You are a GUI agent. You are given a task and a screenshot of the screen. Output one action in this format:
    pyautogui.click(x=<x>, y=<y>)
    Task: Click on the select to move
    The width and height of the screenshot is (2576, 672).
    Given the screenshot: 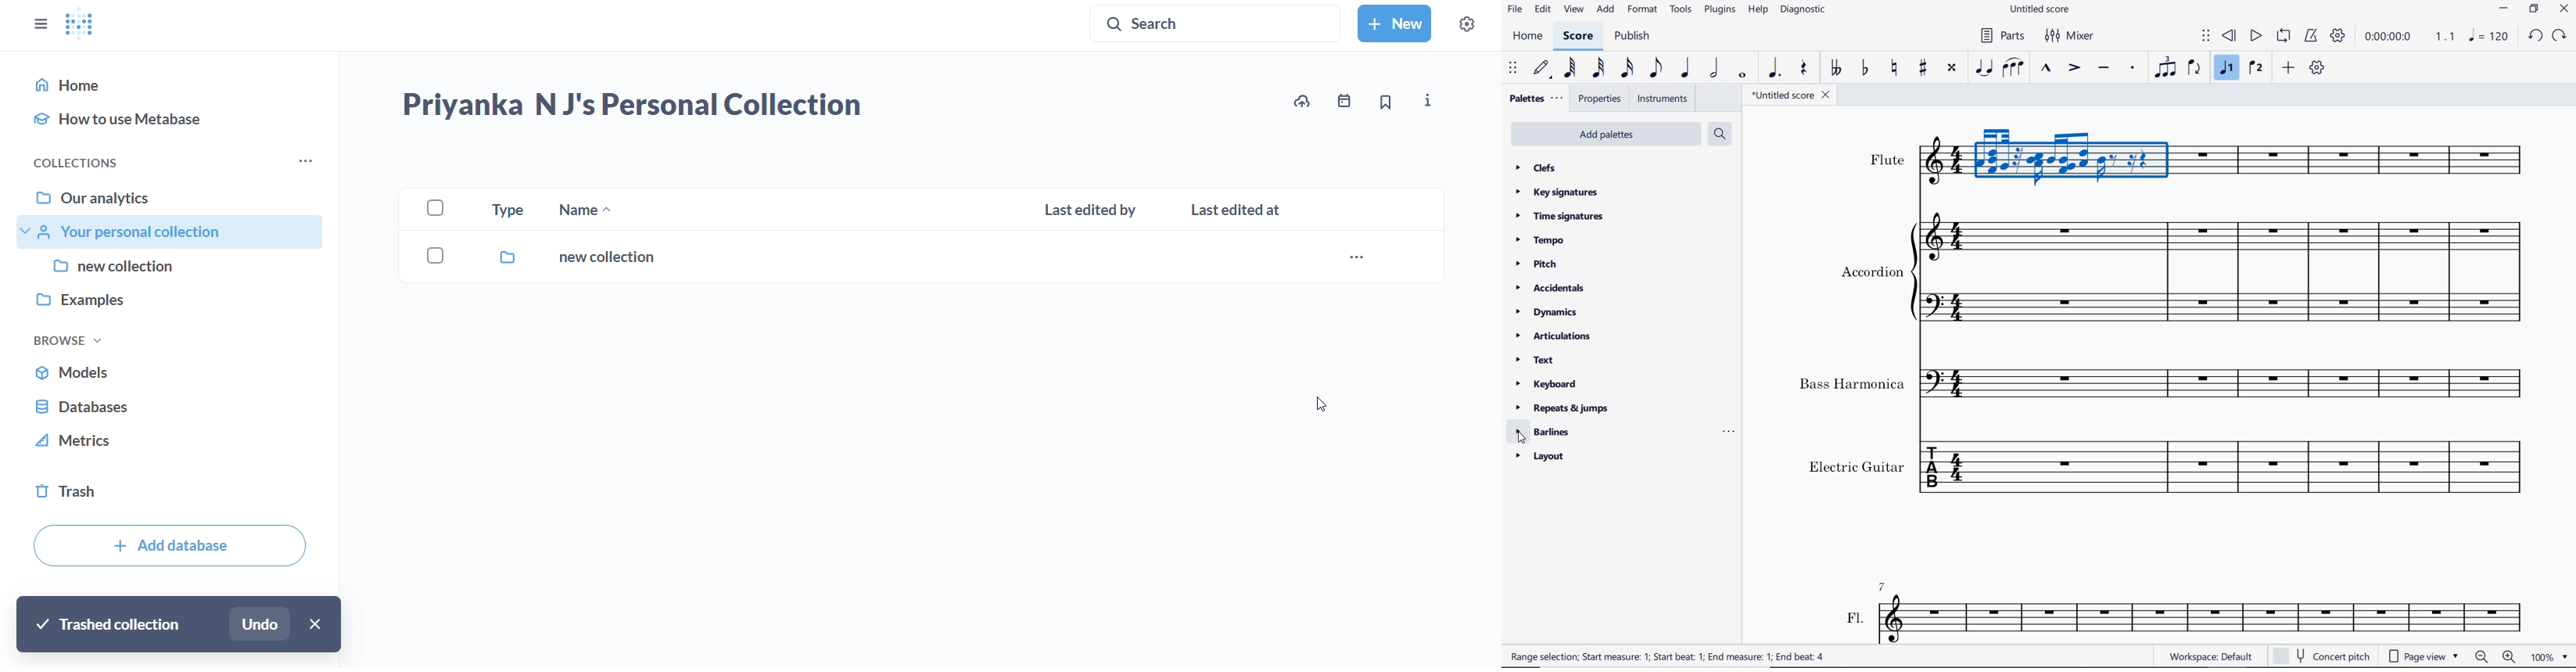 What is the action you would take?
    pyautogui.click(x=2206, y=36)
    